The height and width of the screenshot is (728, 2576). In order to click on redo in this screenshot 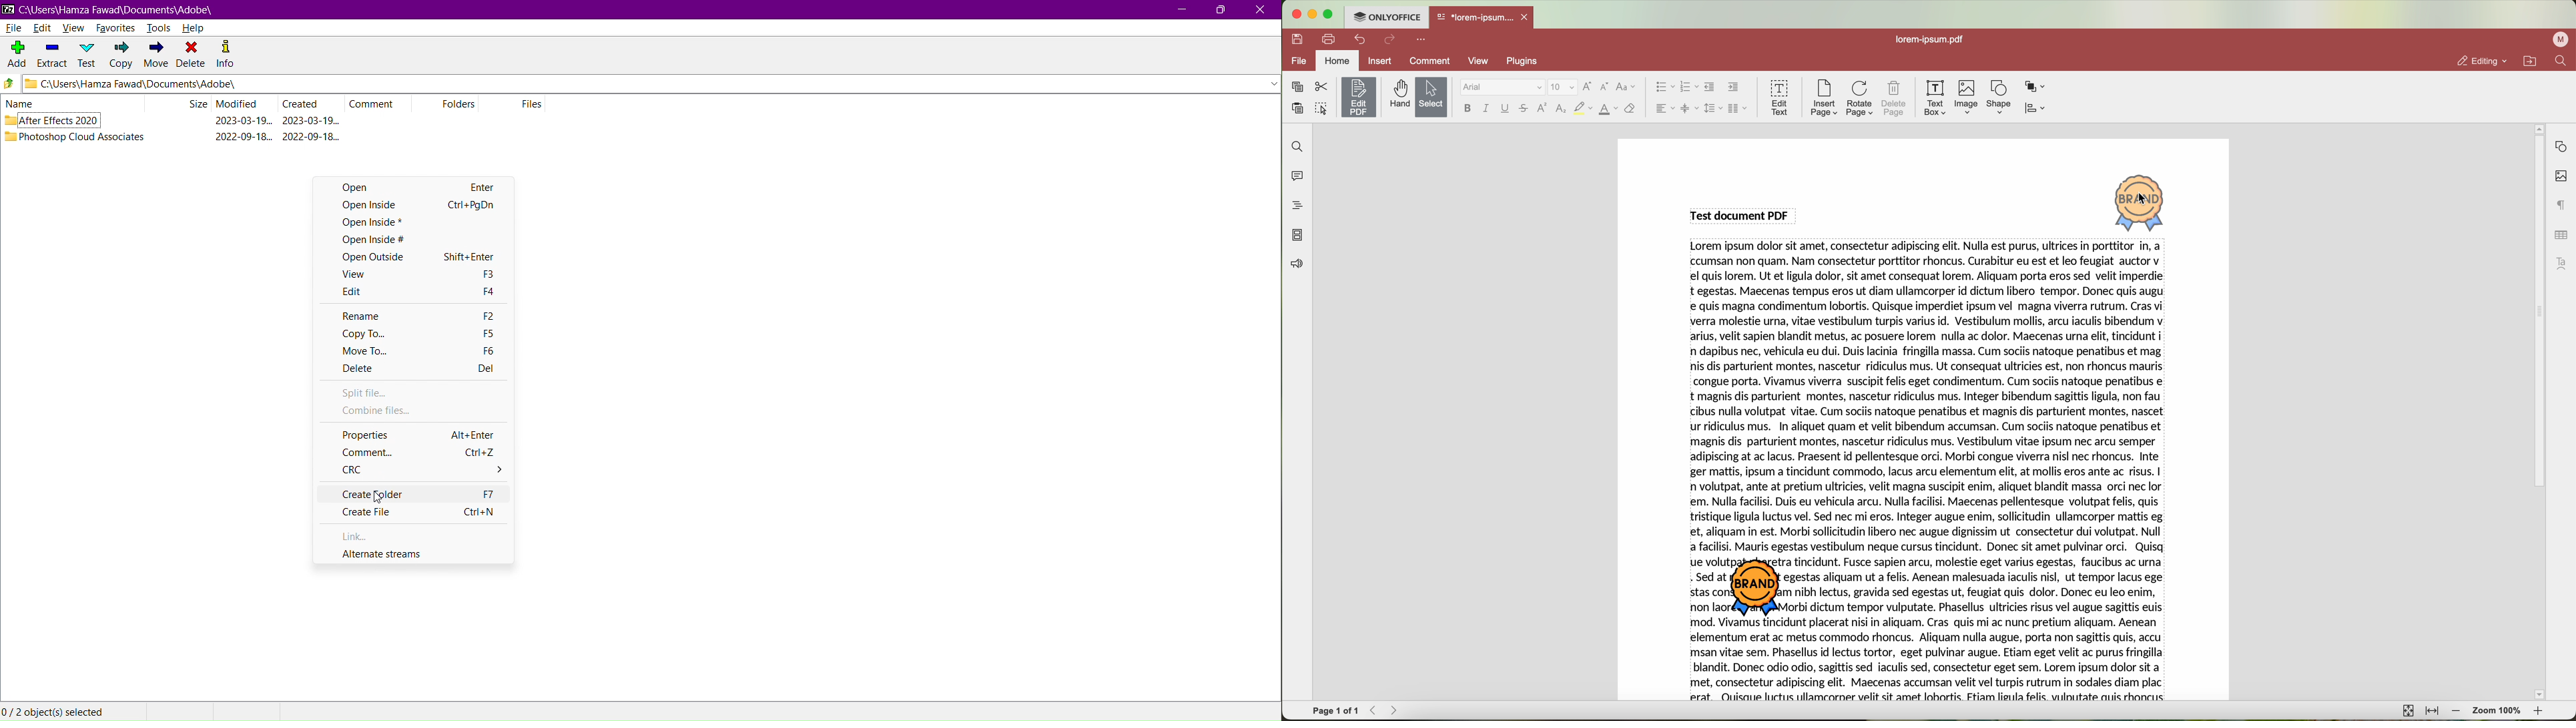, I will do `click(1390, 40)`.